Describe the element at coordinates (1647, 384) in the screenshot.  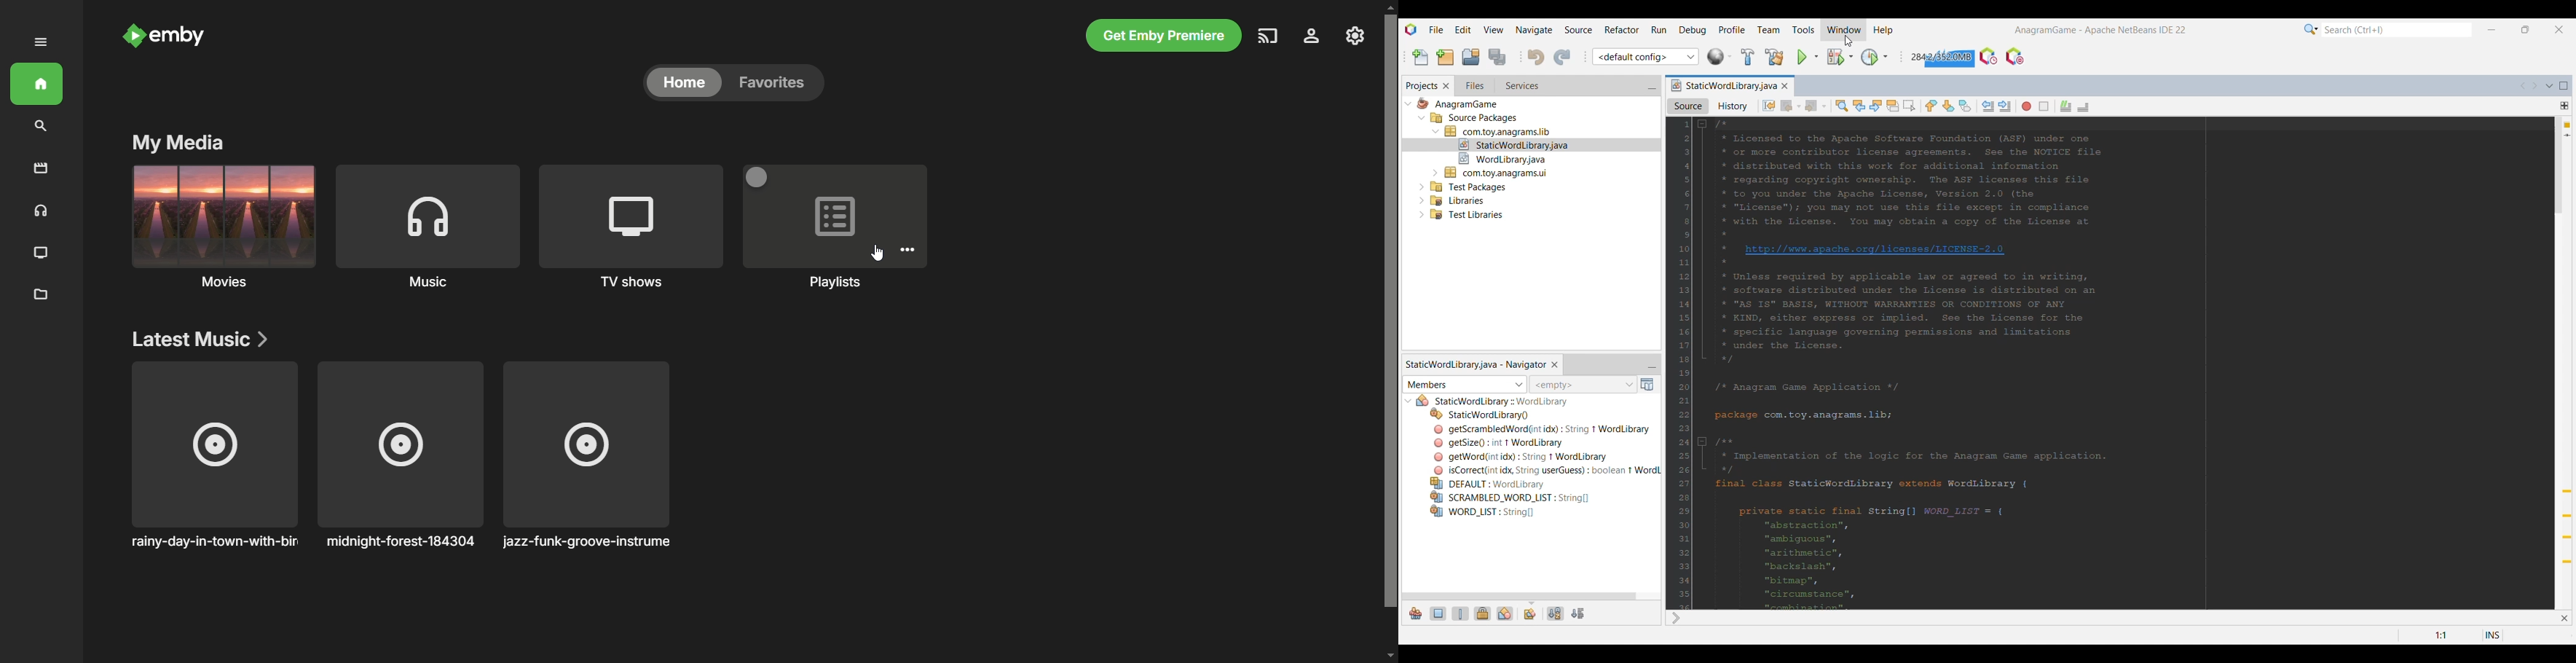
I see `Open Javadoc window` at that location.